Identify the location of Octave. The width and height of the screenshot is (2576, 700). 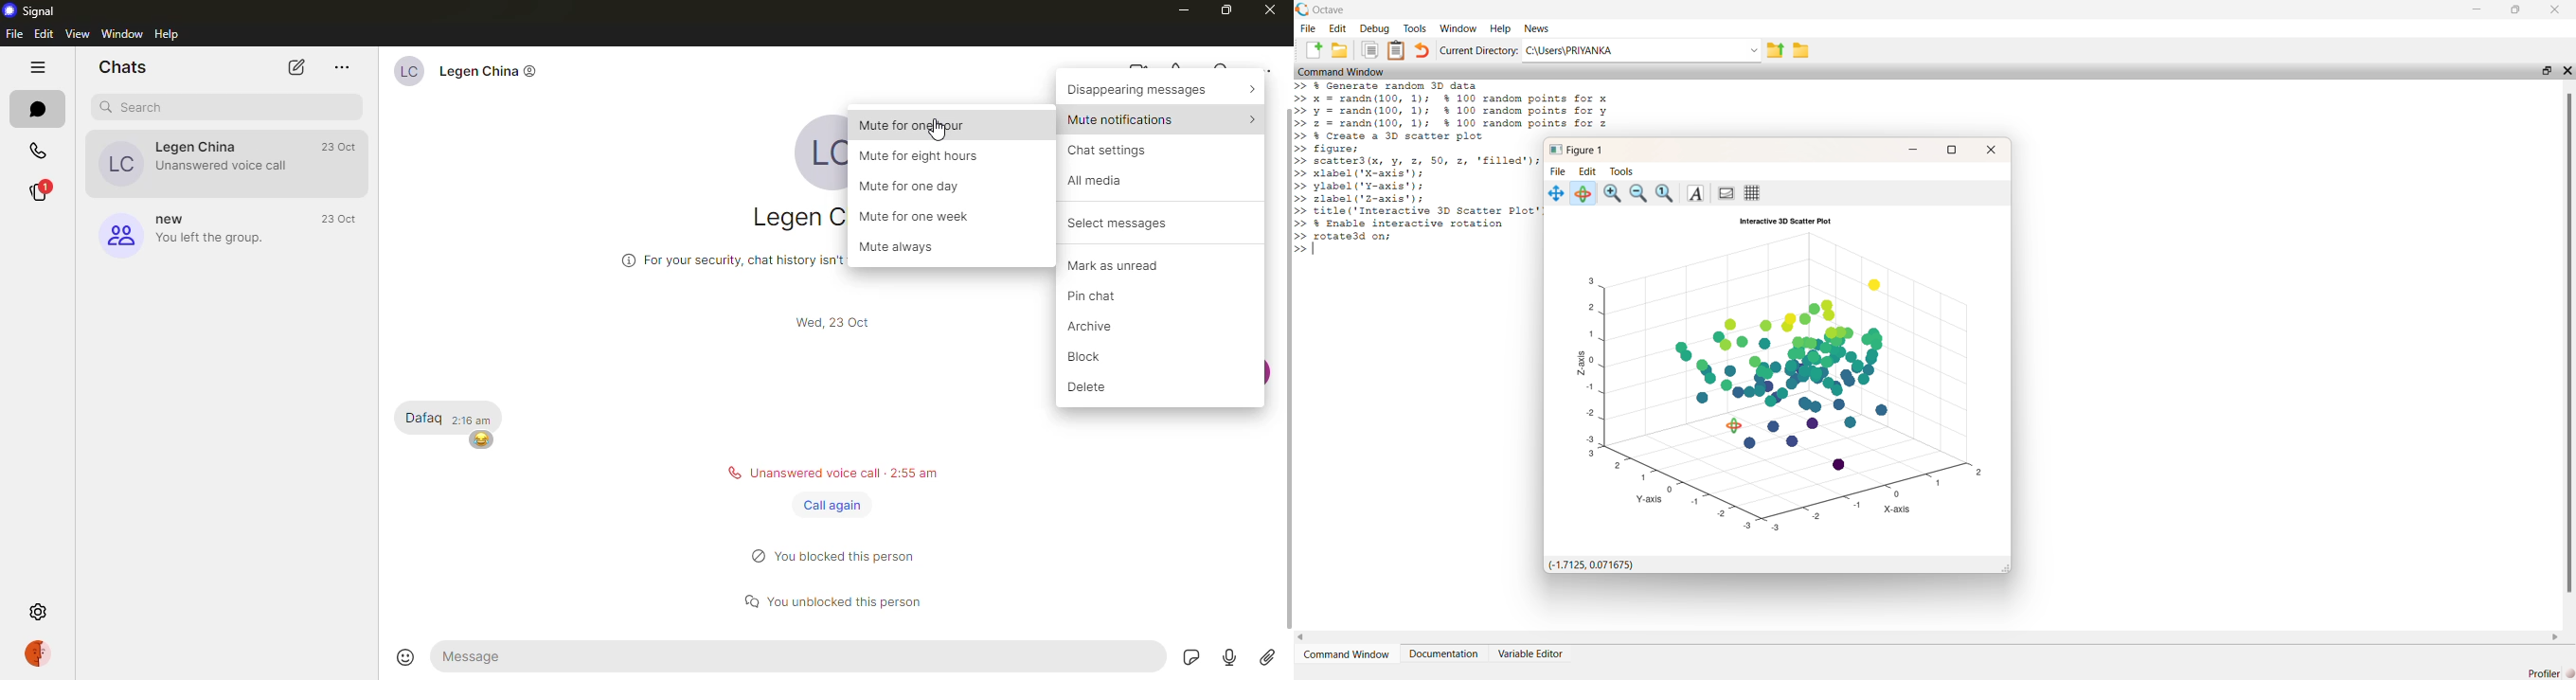
(1328, 10).